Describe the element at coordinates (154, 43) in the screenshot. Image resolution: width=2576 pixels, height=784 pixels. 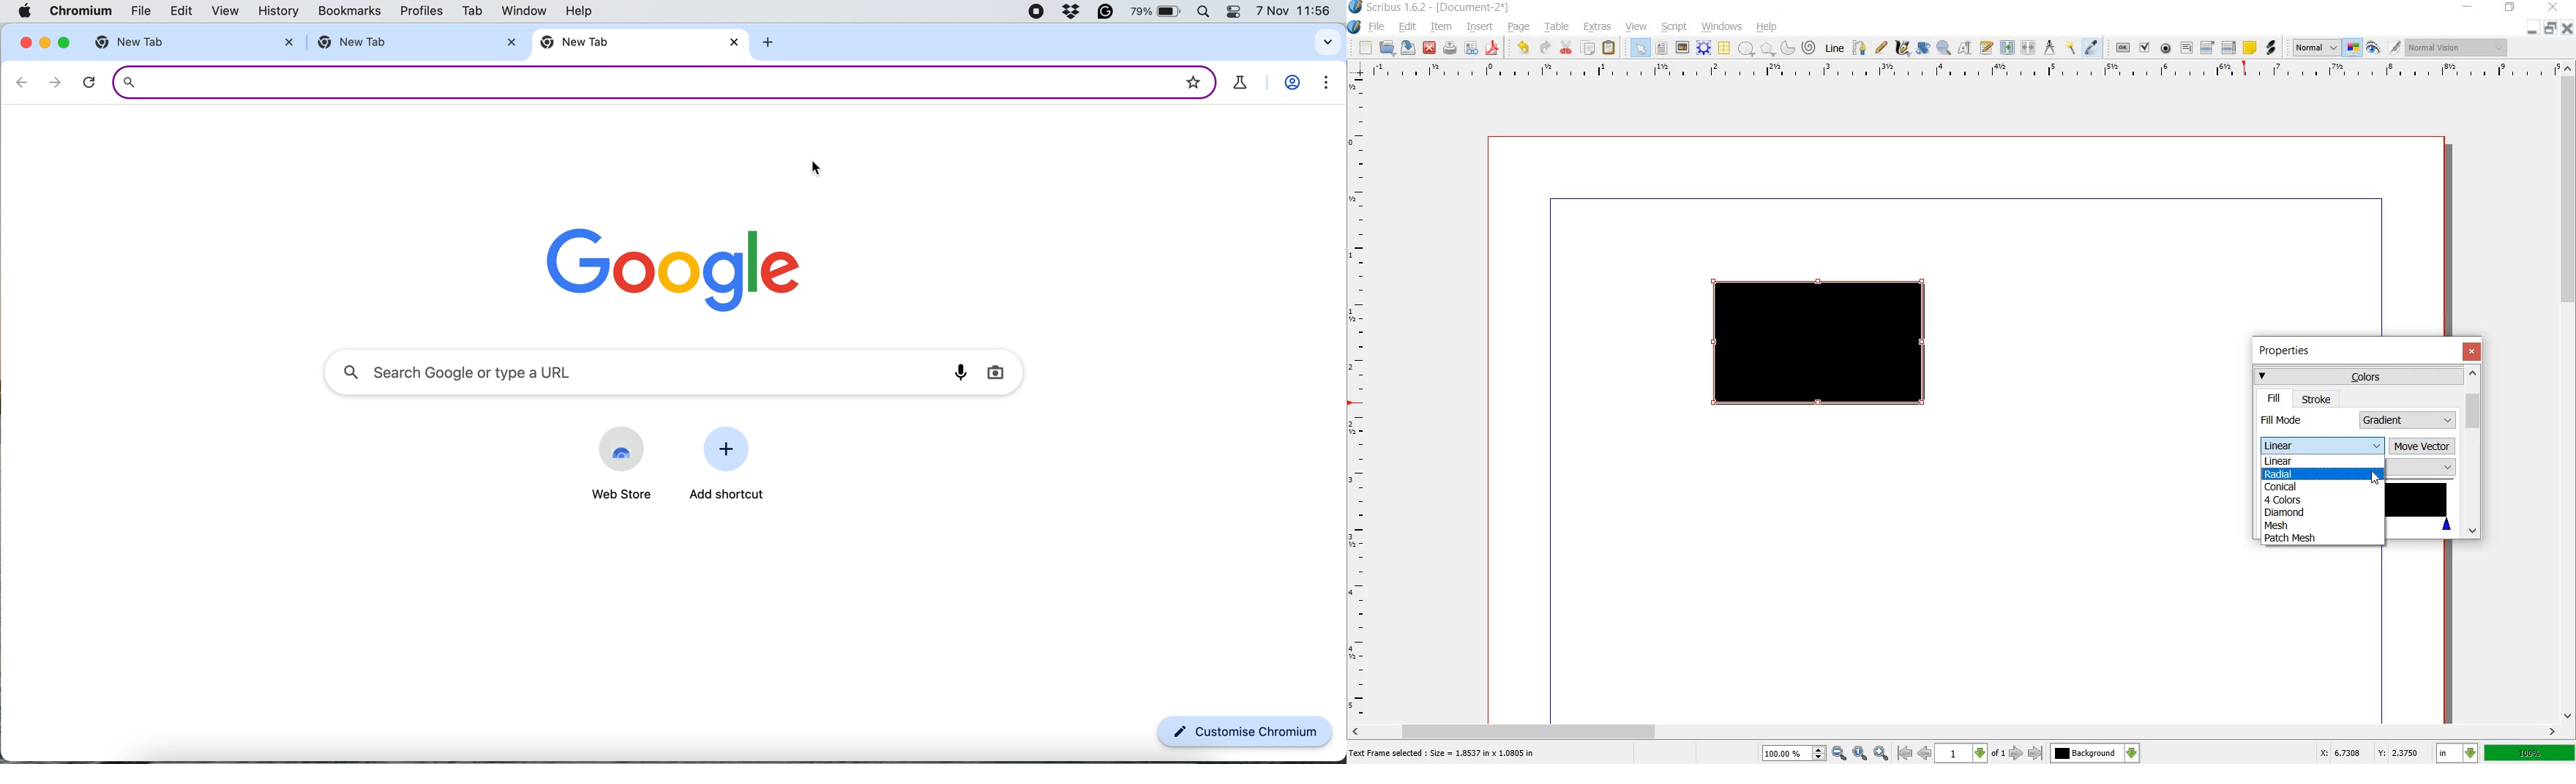
I see `new tab` at that location.